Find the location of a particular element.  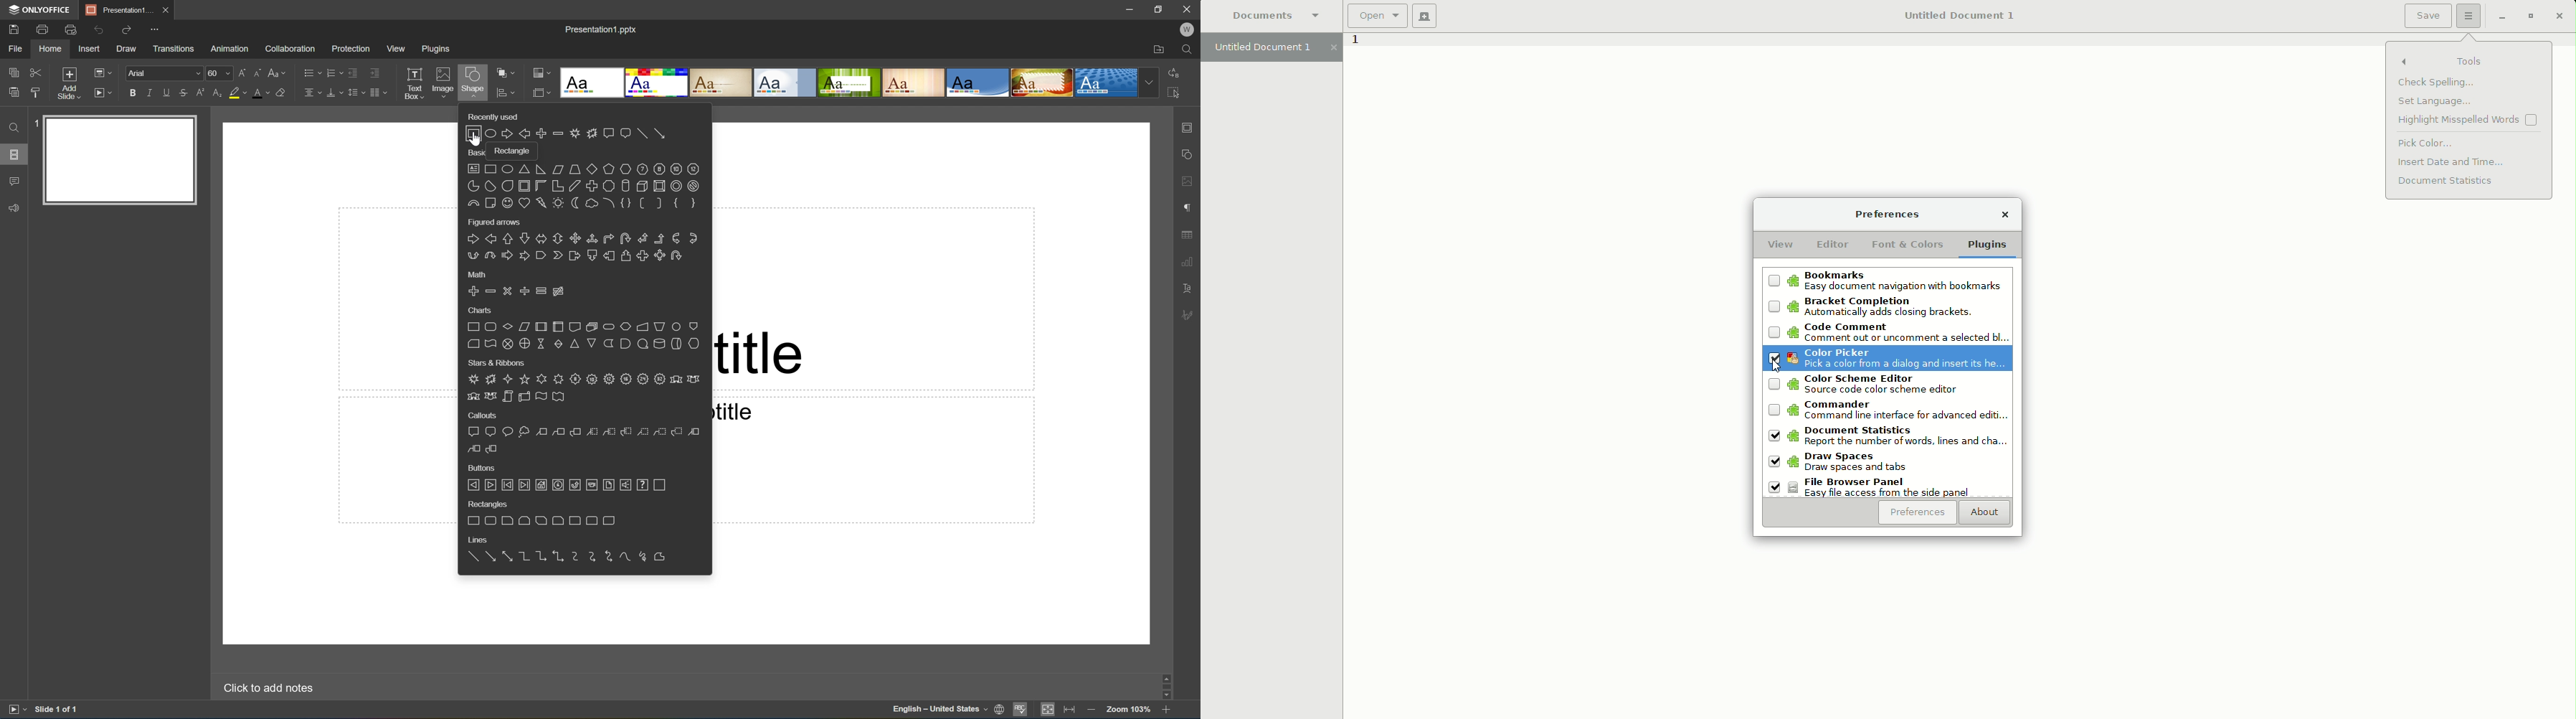

Restore is located at coordinates (2528, 17).